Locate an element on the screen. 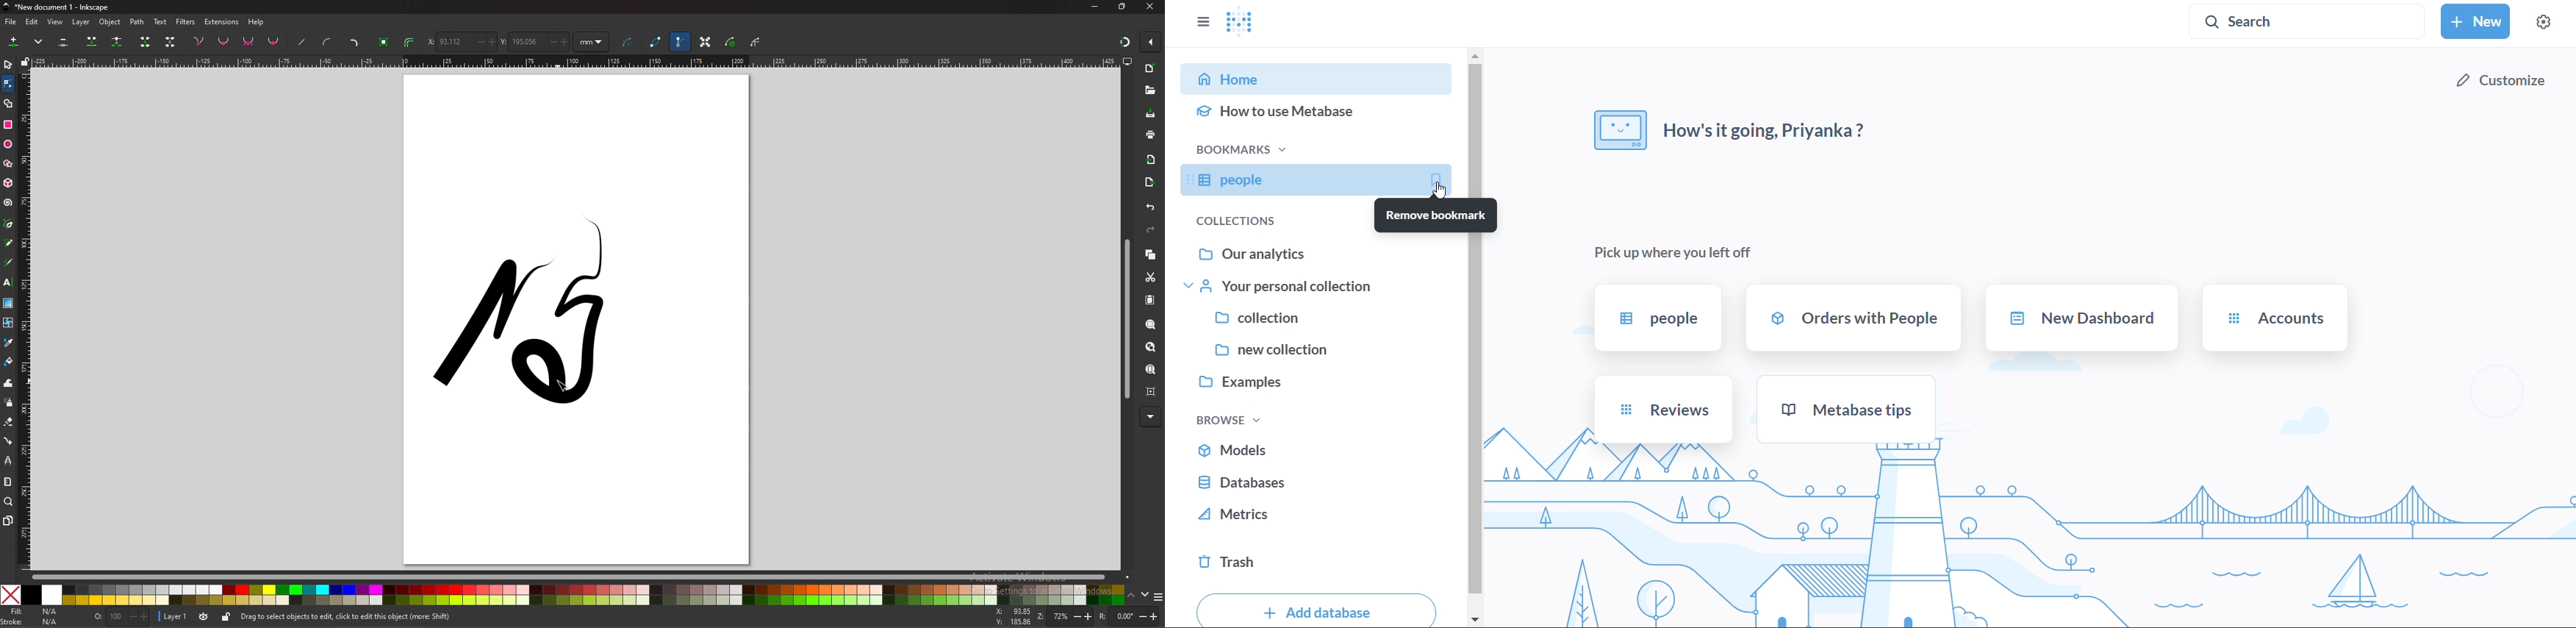  accounts is located at coordinates (2273, 318).